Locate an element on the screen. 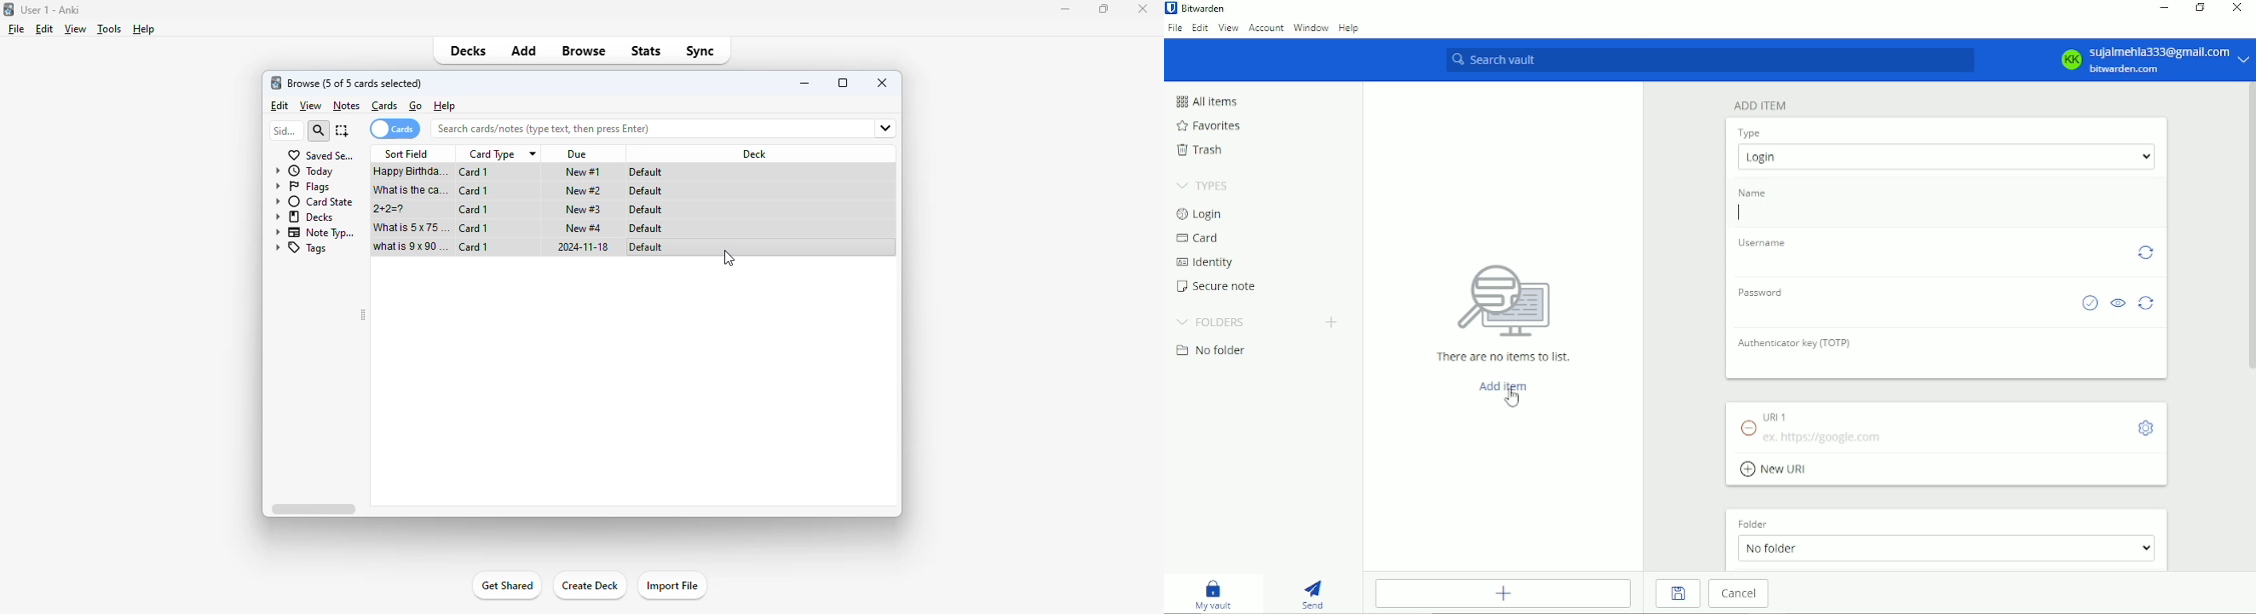 This screenshot has height=616, width=2268. Toggle options is located at coordinates (2147, 428).